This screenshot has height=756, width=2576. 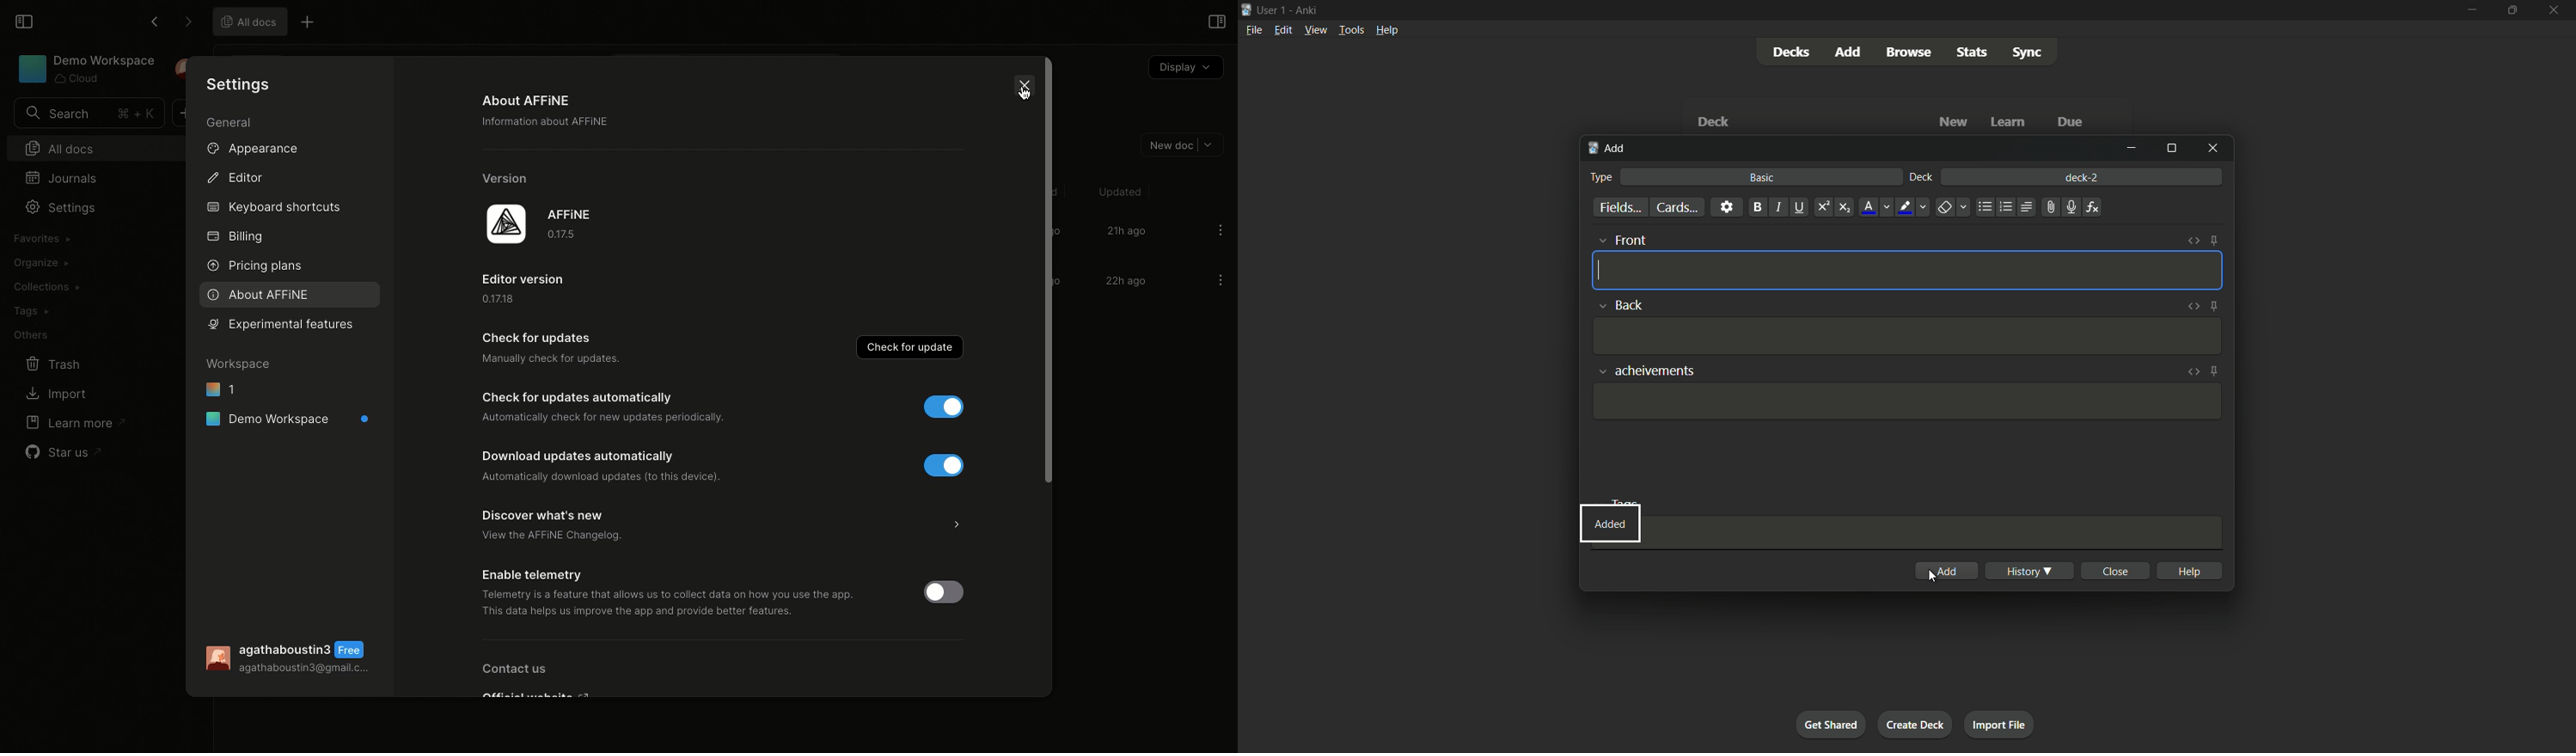 What do you see at coordinates (1351, 30) in the screenshot?
I see `tools menu` at bounding box center [1351, 30].